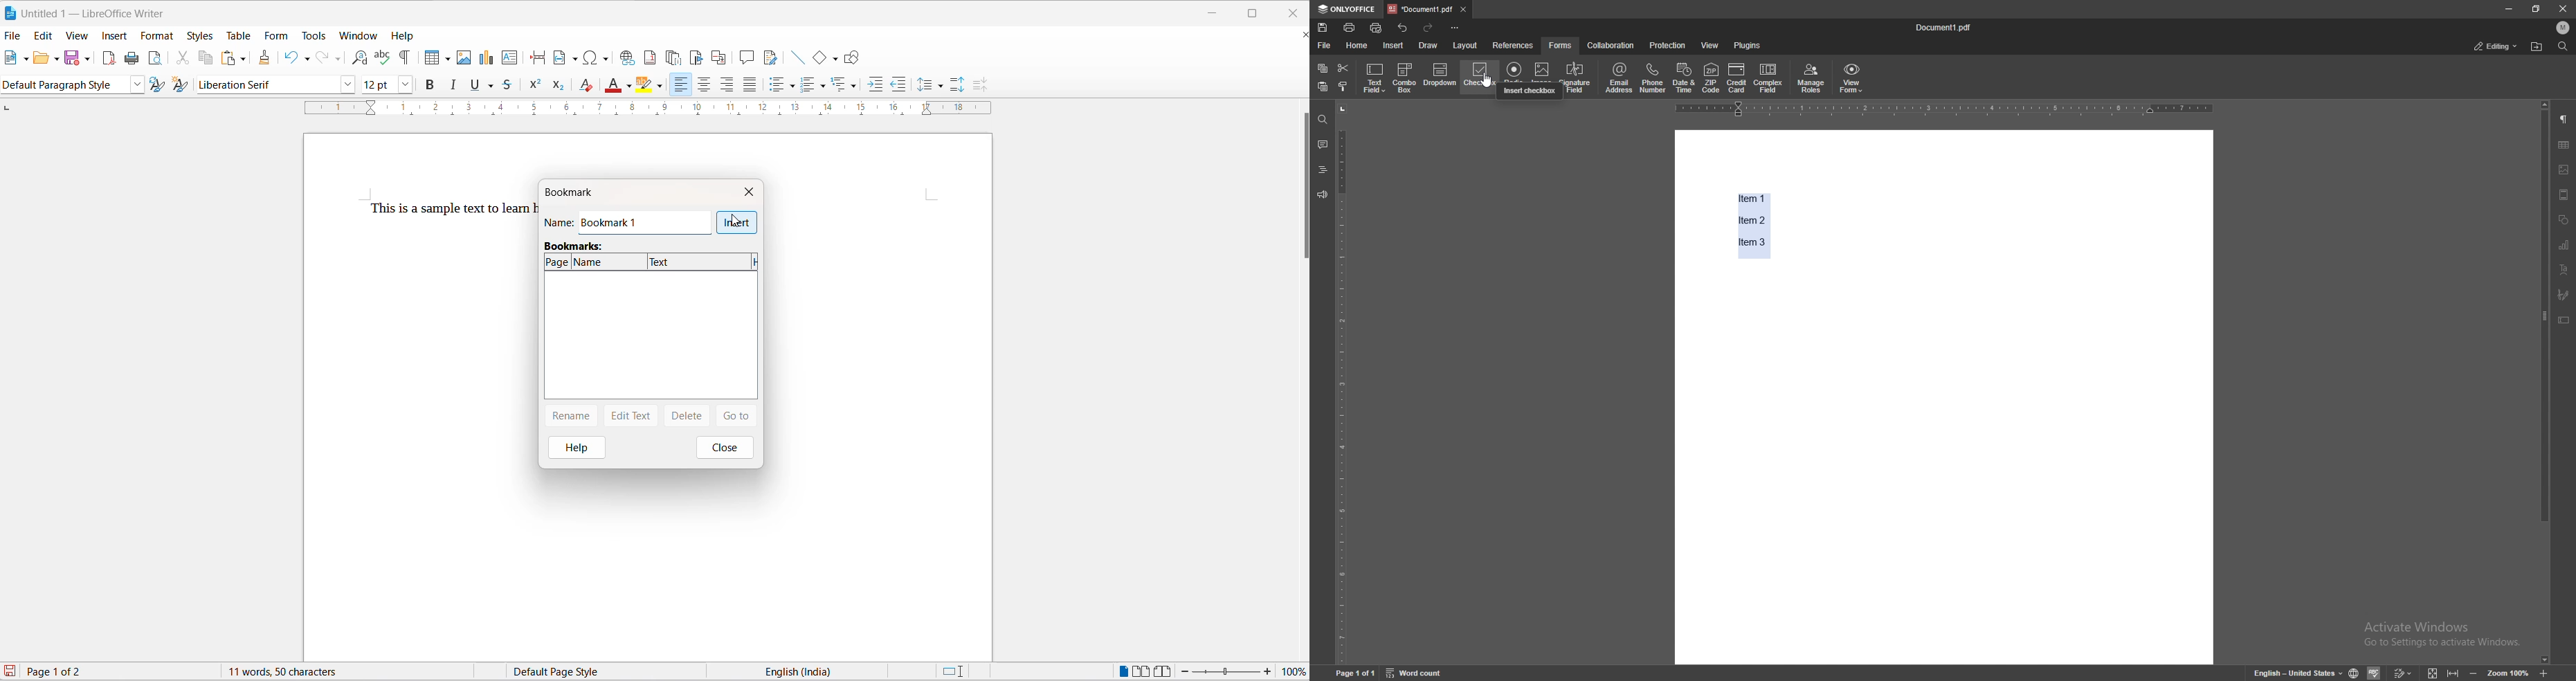  What do you see at coordinates (1215, 10) in the screenshot?
I see `minimze` at bounding box center [1215, 10].